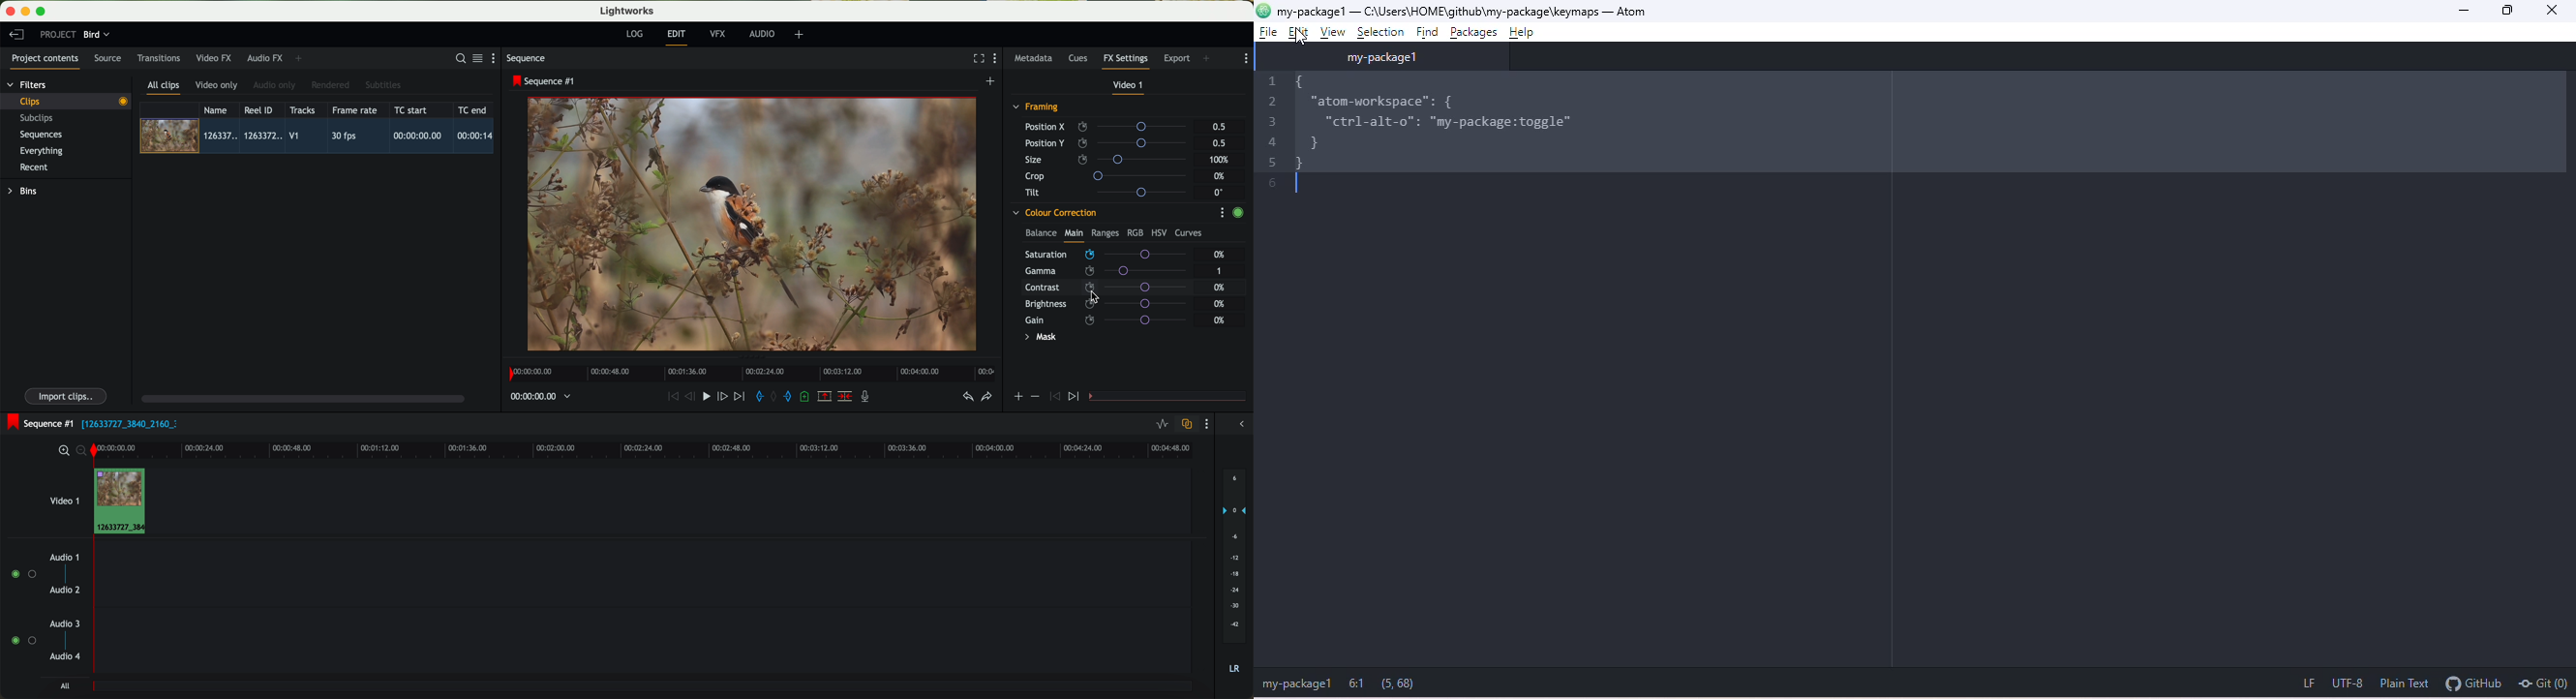 This screenshot has width=2576, height=700. Describe the element at coordinates (2407, 684) in the screenshot. I see `plain text` at that location.